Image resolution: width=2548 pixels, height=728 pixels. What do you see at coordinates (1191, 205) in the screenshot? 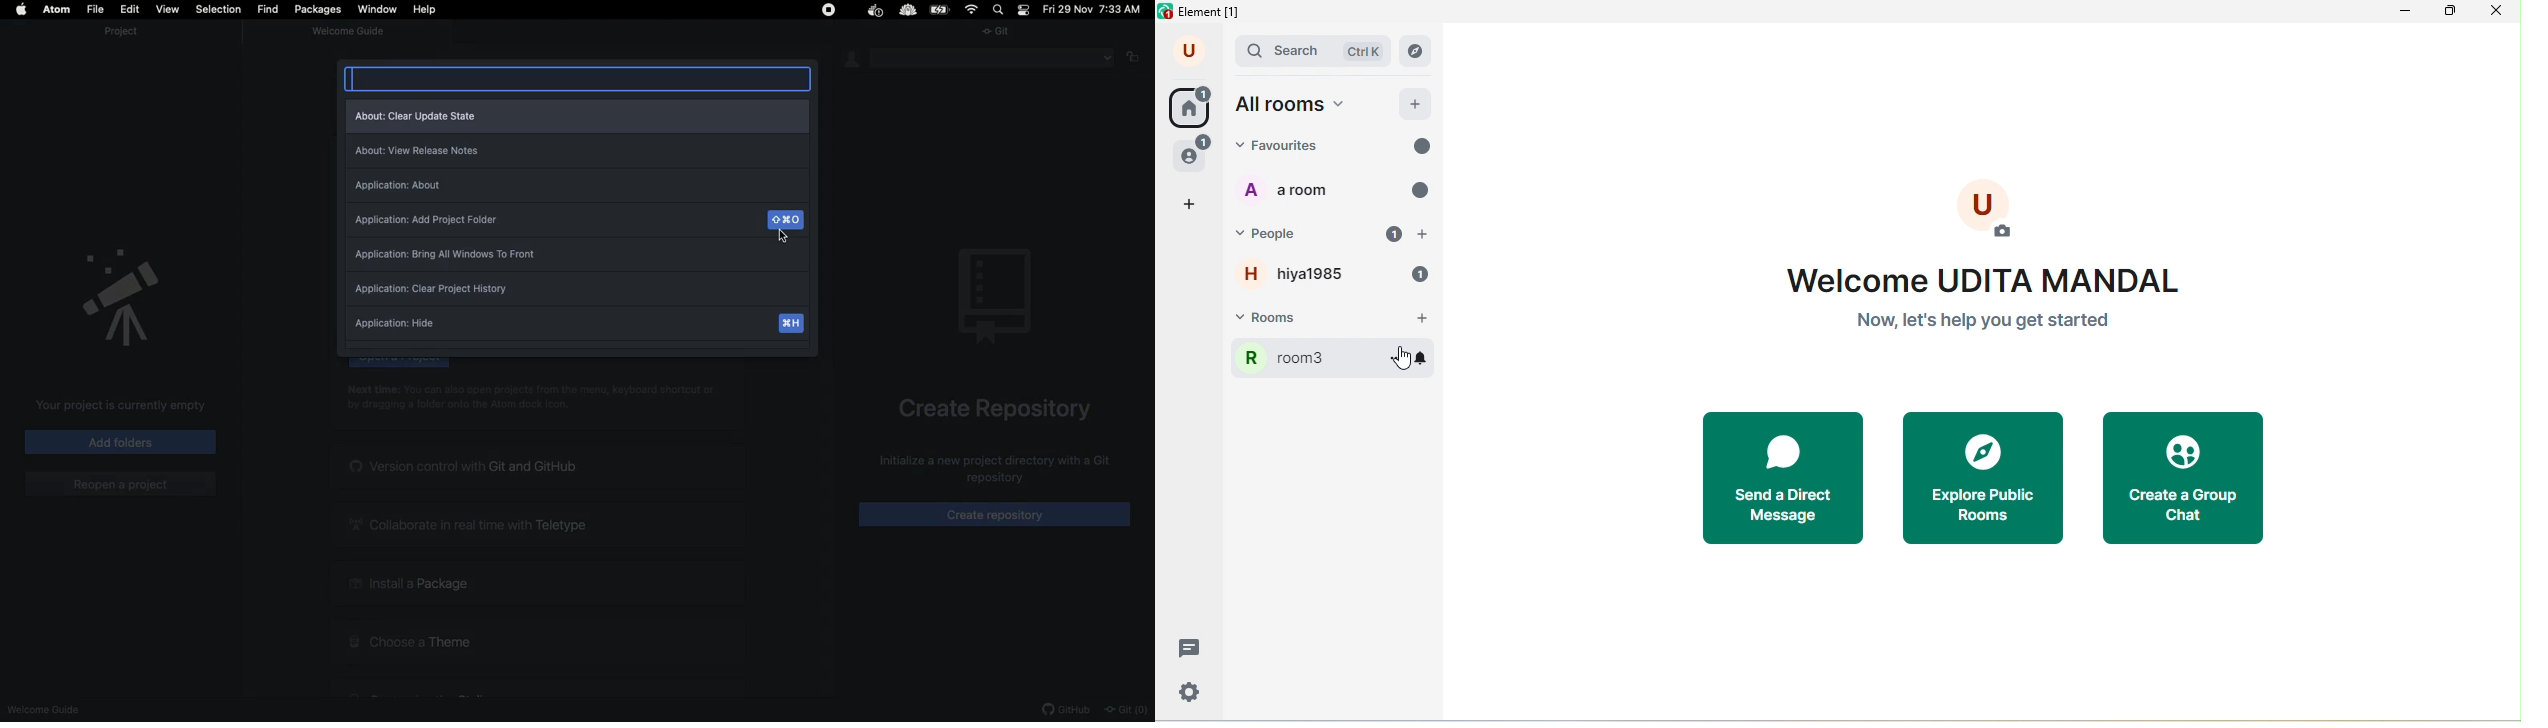
I see `add space` at bounding box center [1191, 205].